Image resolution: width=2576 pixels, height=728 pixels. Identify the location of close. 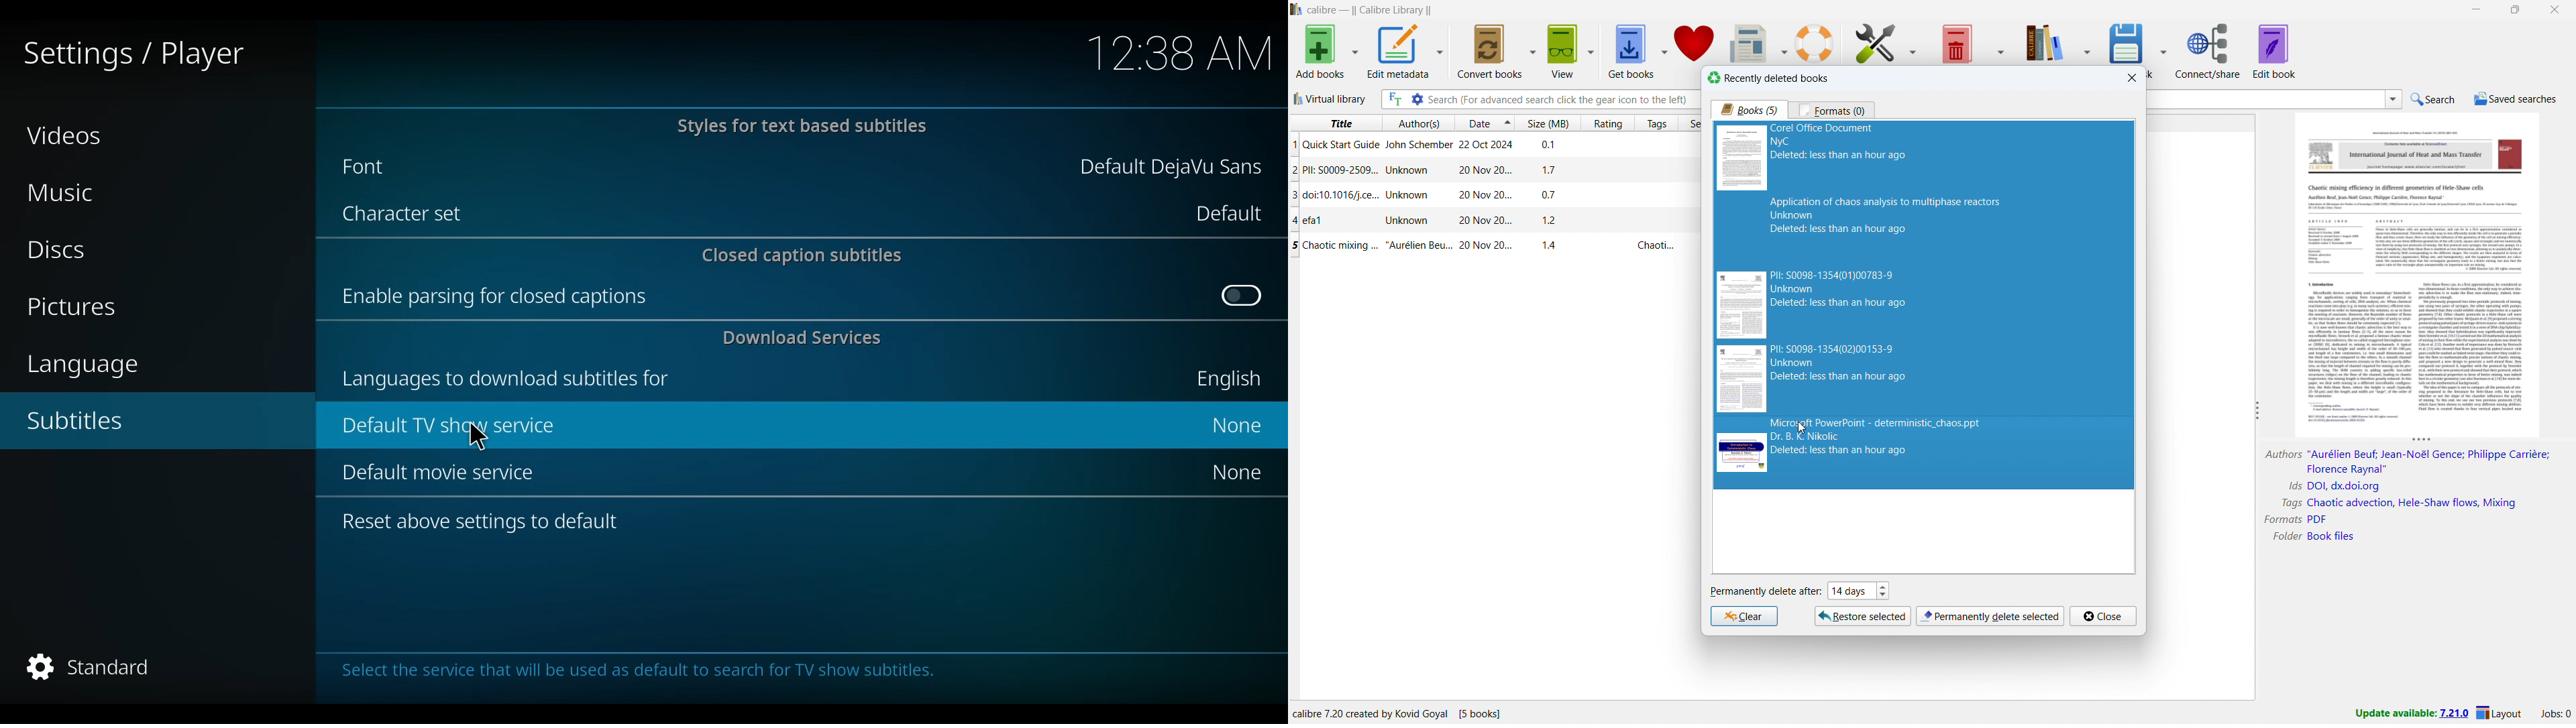
(2103, 616).